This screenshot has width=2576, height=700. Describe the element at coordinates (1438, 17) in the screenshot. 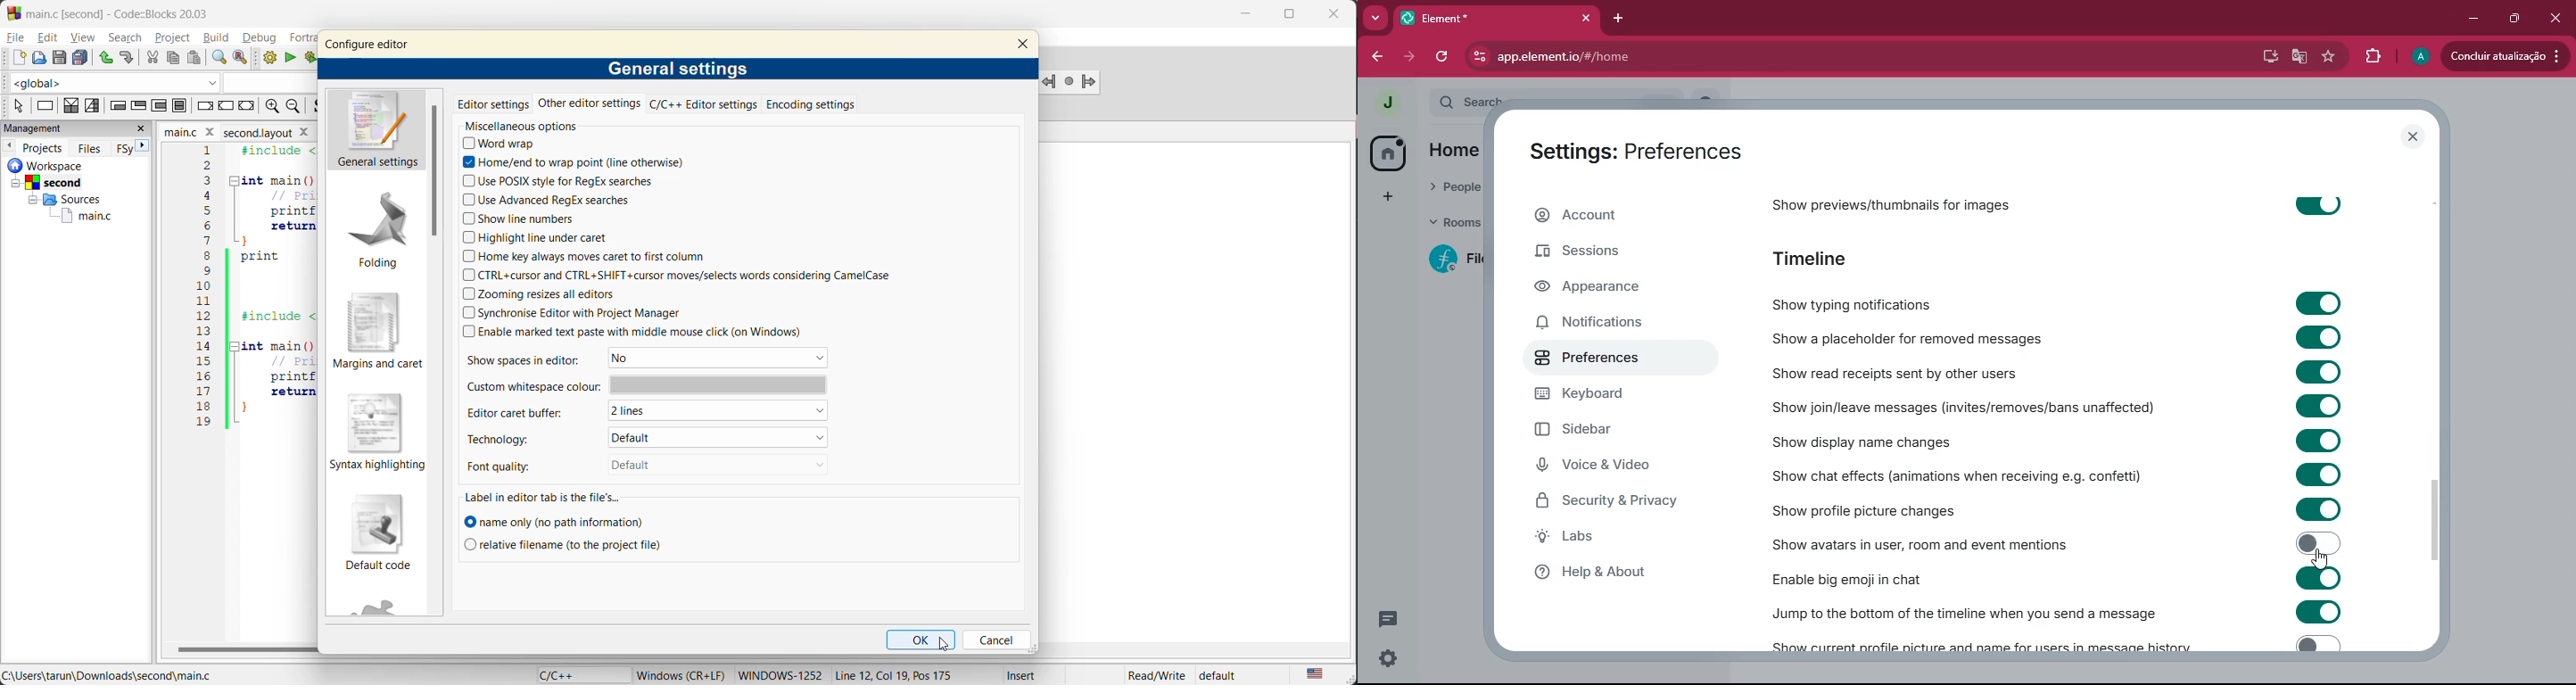

I see `element*` at that location.